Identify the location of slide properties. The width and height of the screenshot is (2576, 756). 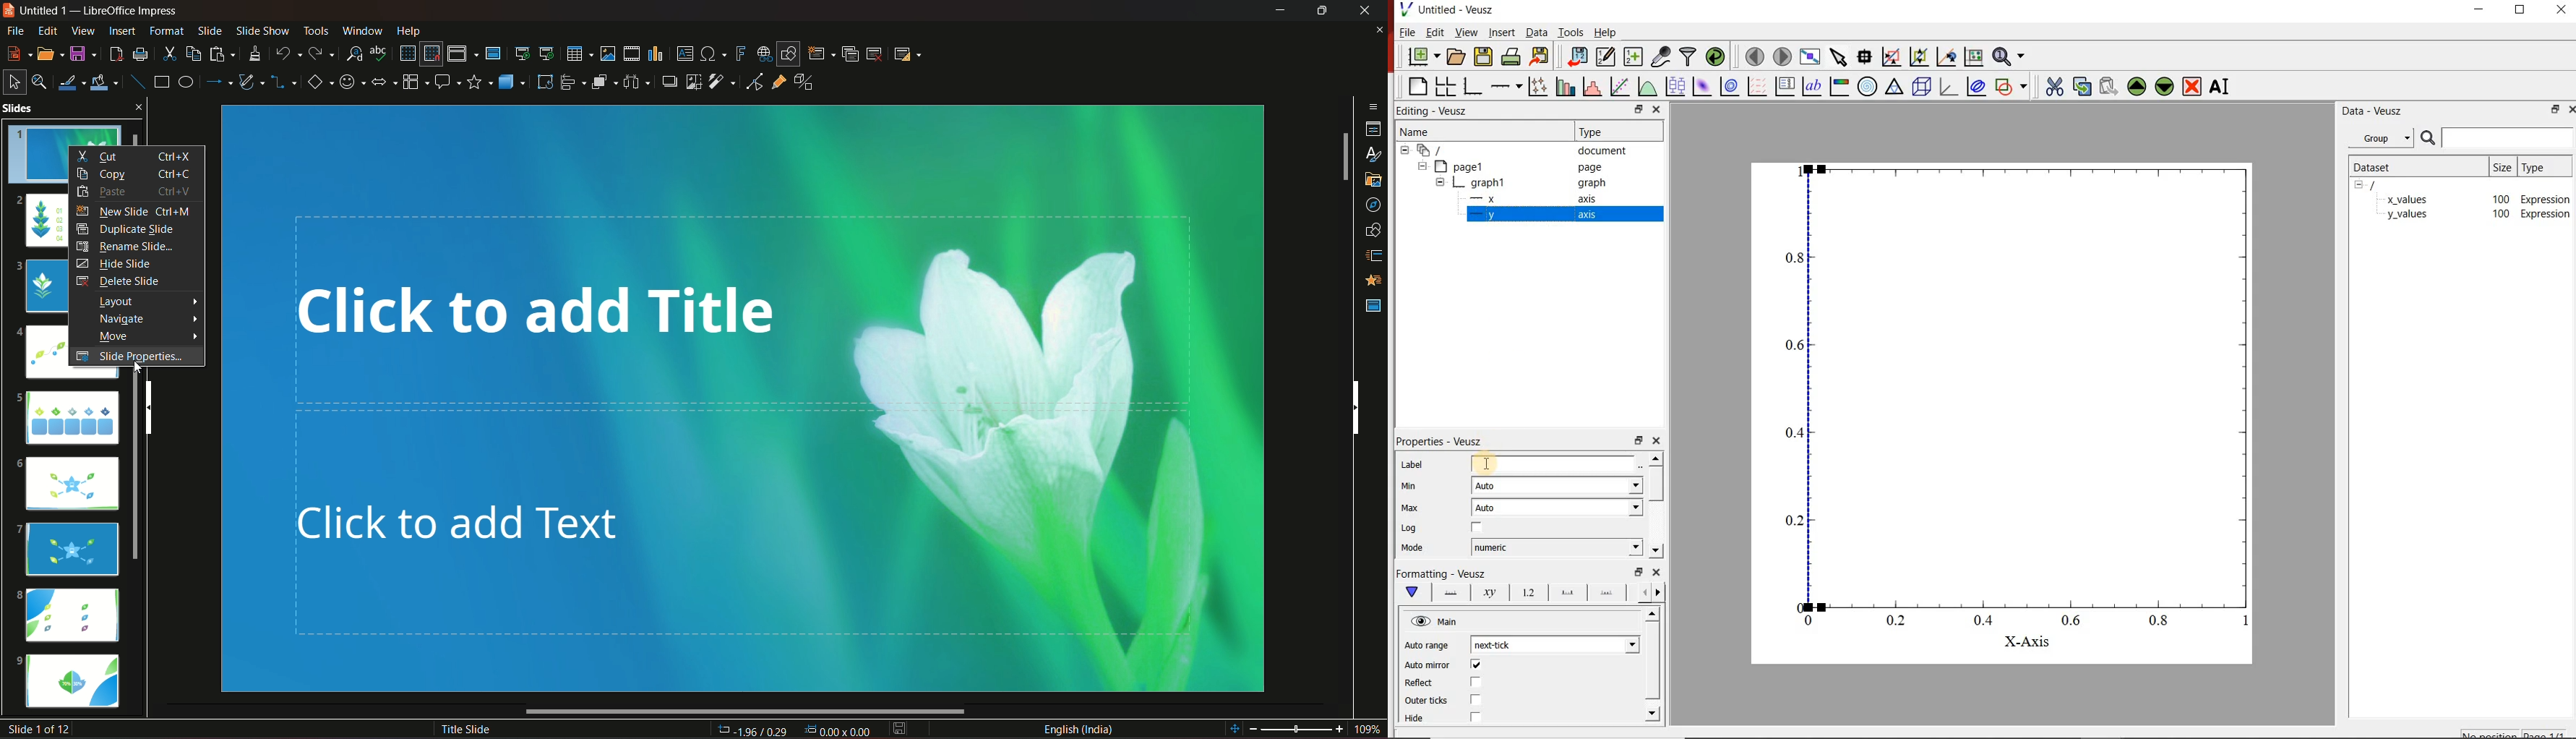
(132, 357).